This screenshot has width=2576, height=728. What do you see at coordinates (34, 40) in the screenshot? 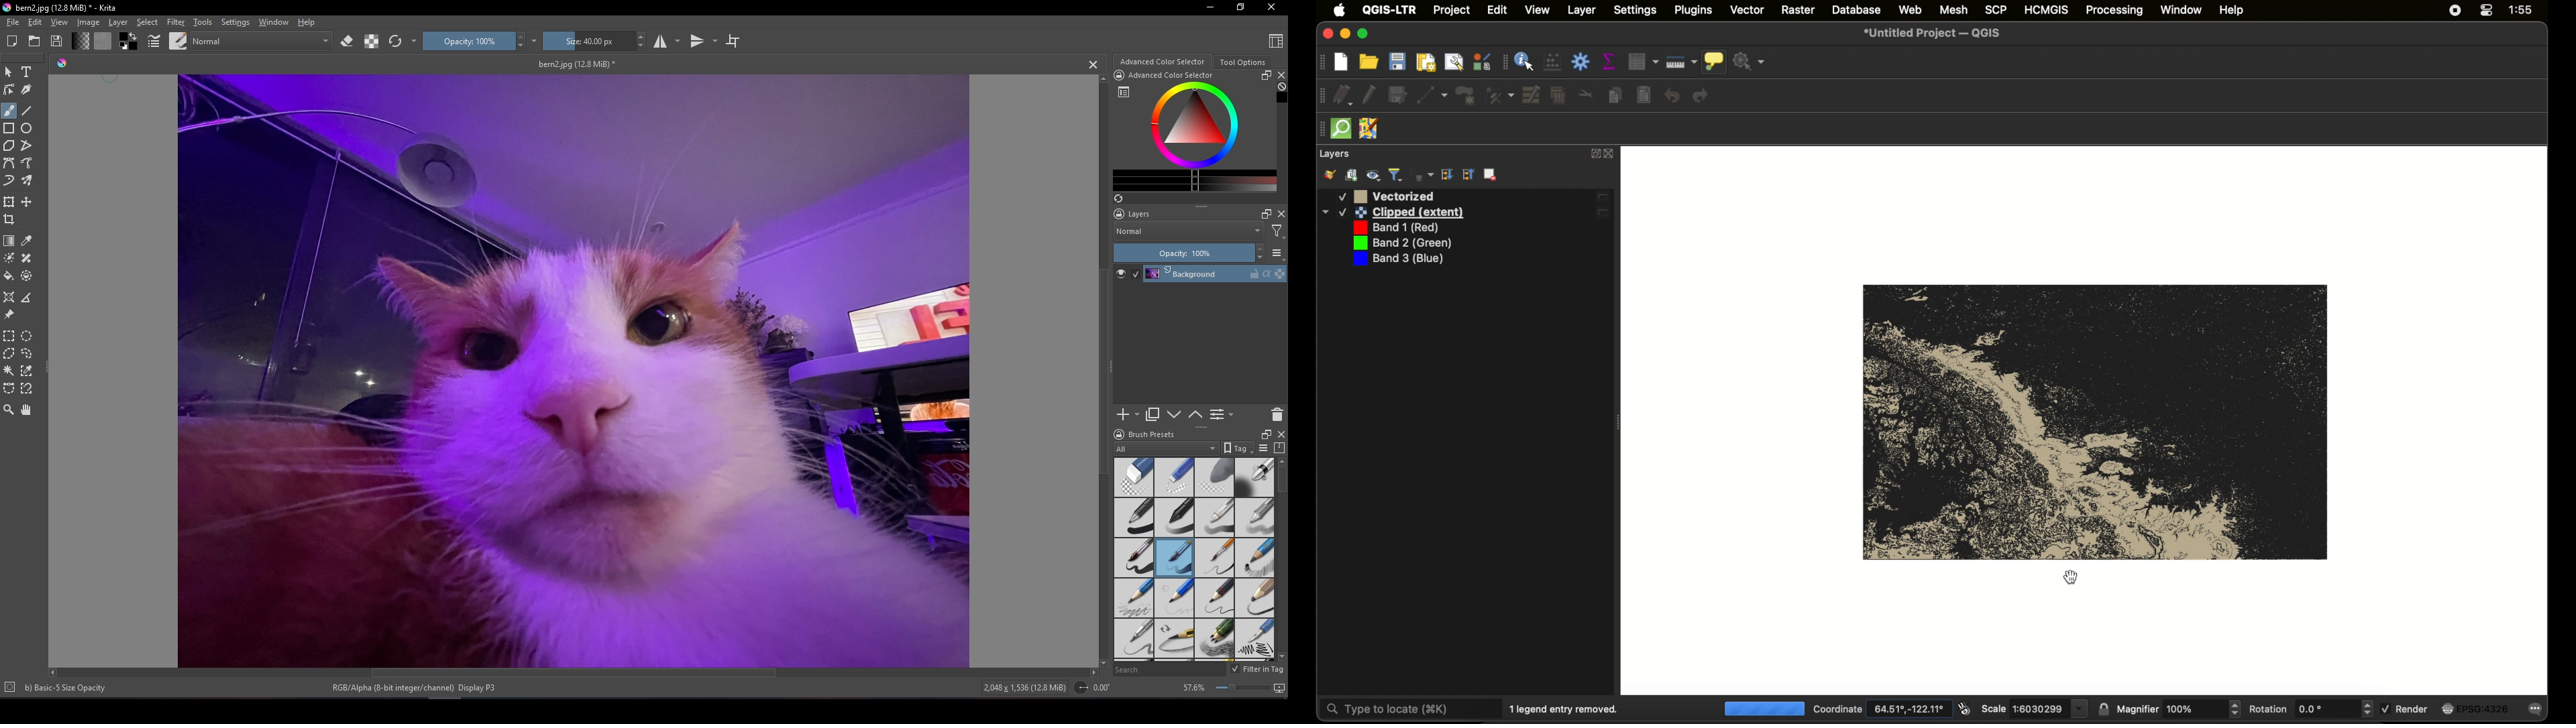
I see `Open existing document` at bounding box center [34, 40].